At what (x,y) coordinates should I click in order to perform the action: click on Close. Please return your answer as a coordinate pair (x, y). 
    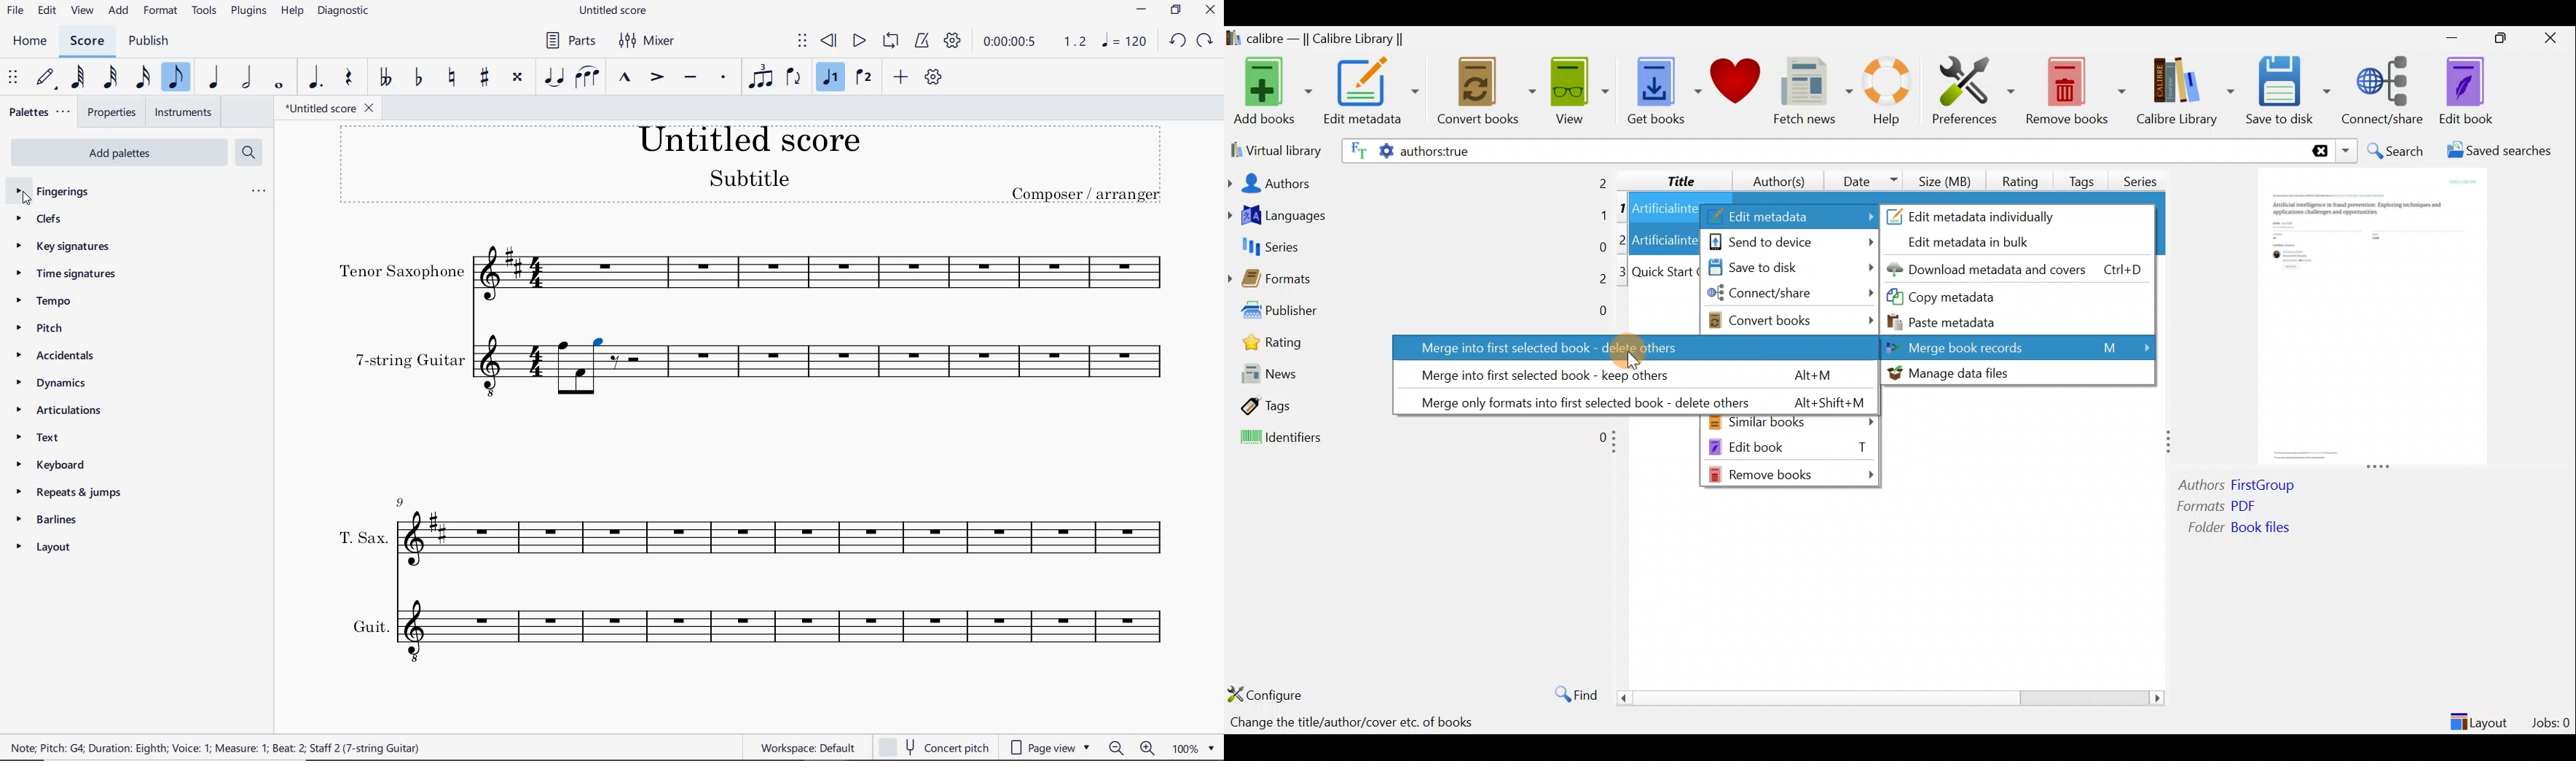
    Looking at the image, I should click on (2553, 37).